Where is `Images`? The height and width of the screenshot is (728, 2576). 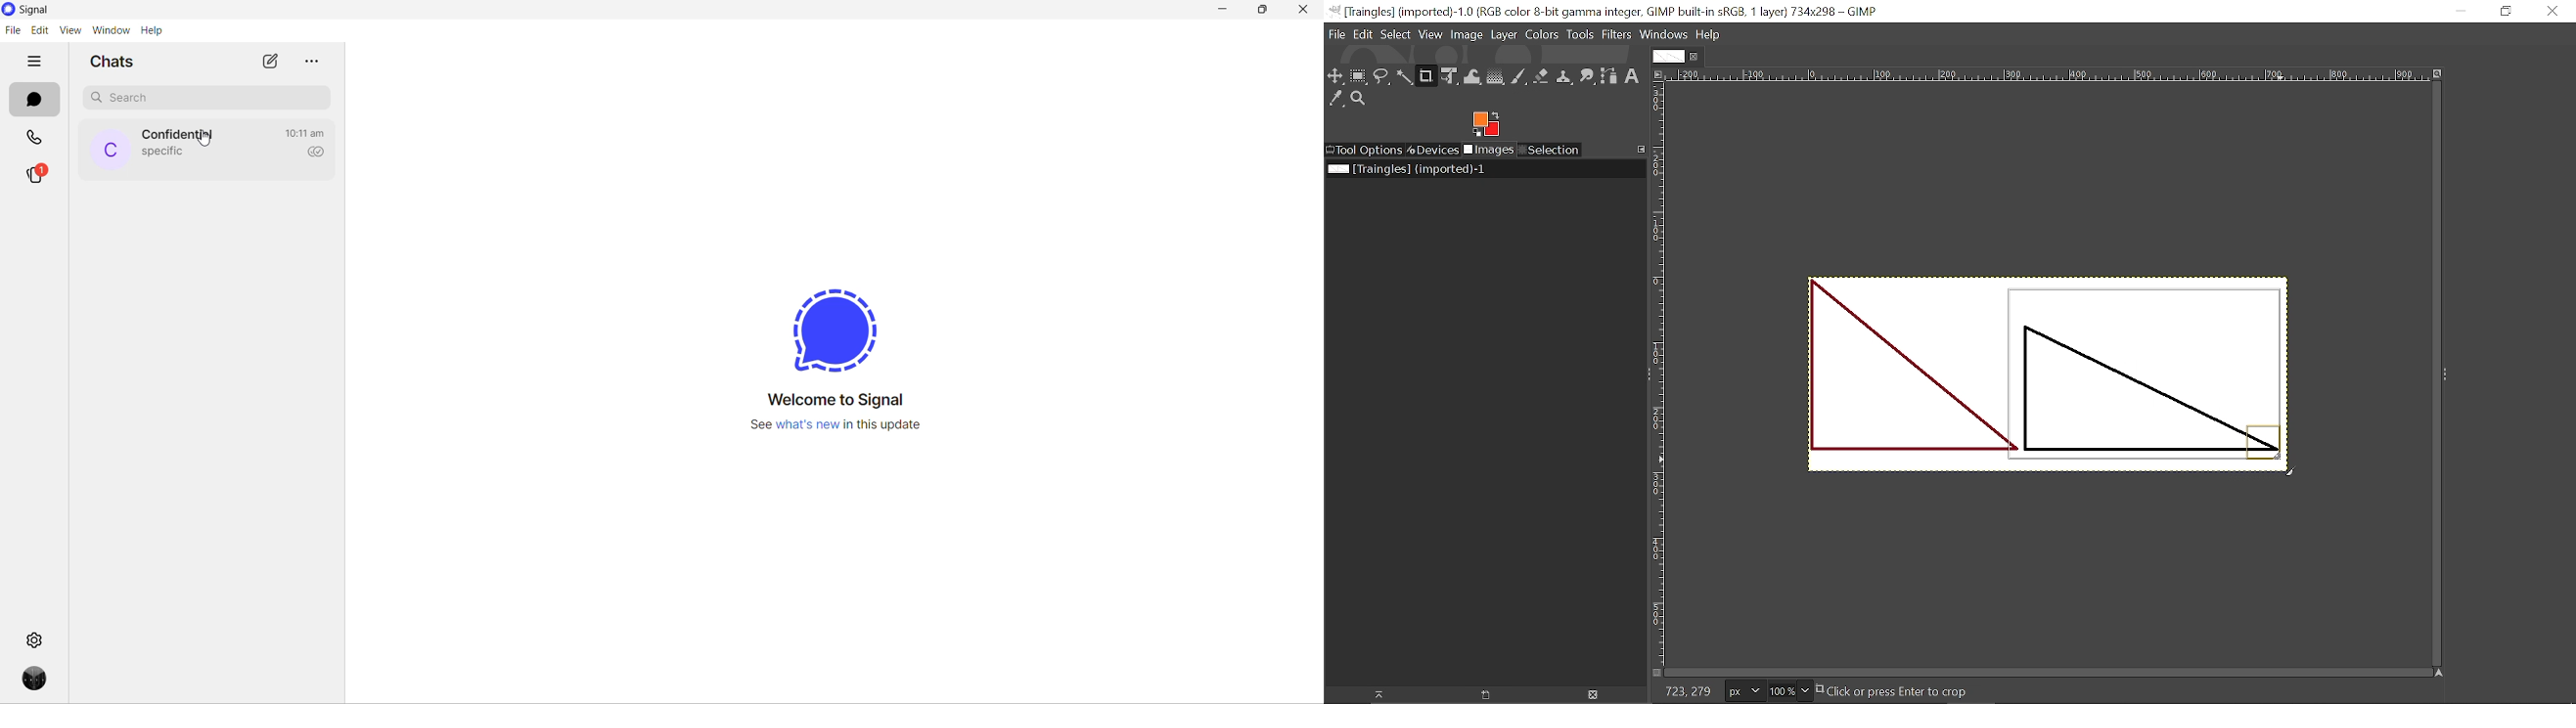
Images is located at coordinates (1488, 150).